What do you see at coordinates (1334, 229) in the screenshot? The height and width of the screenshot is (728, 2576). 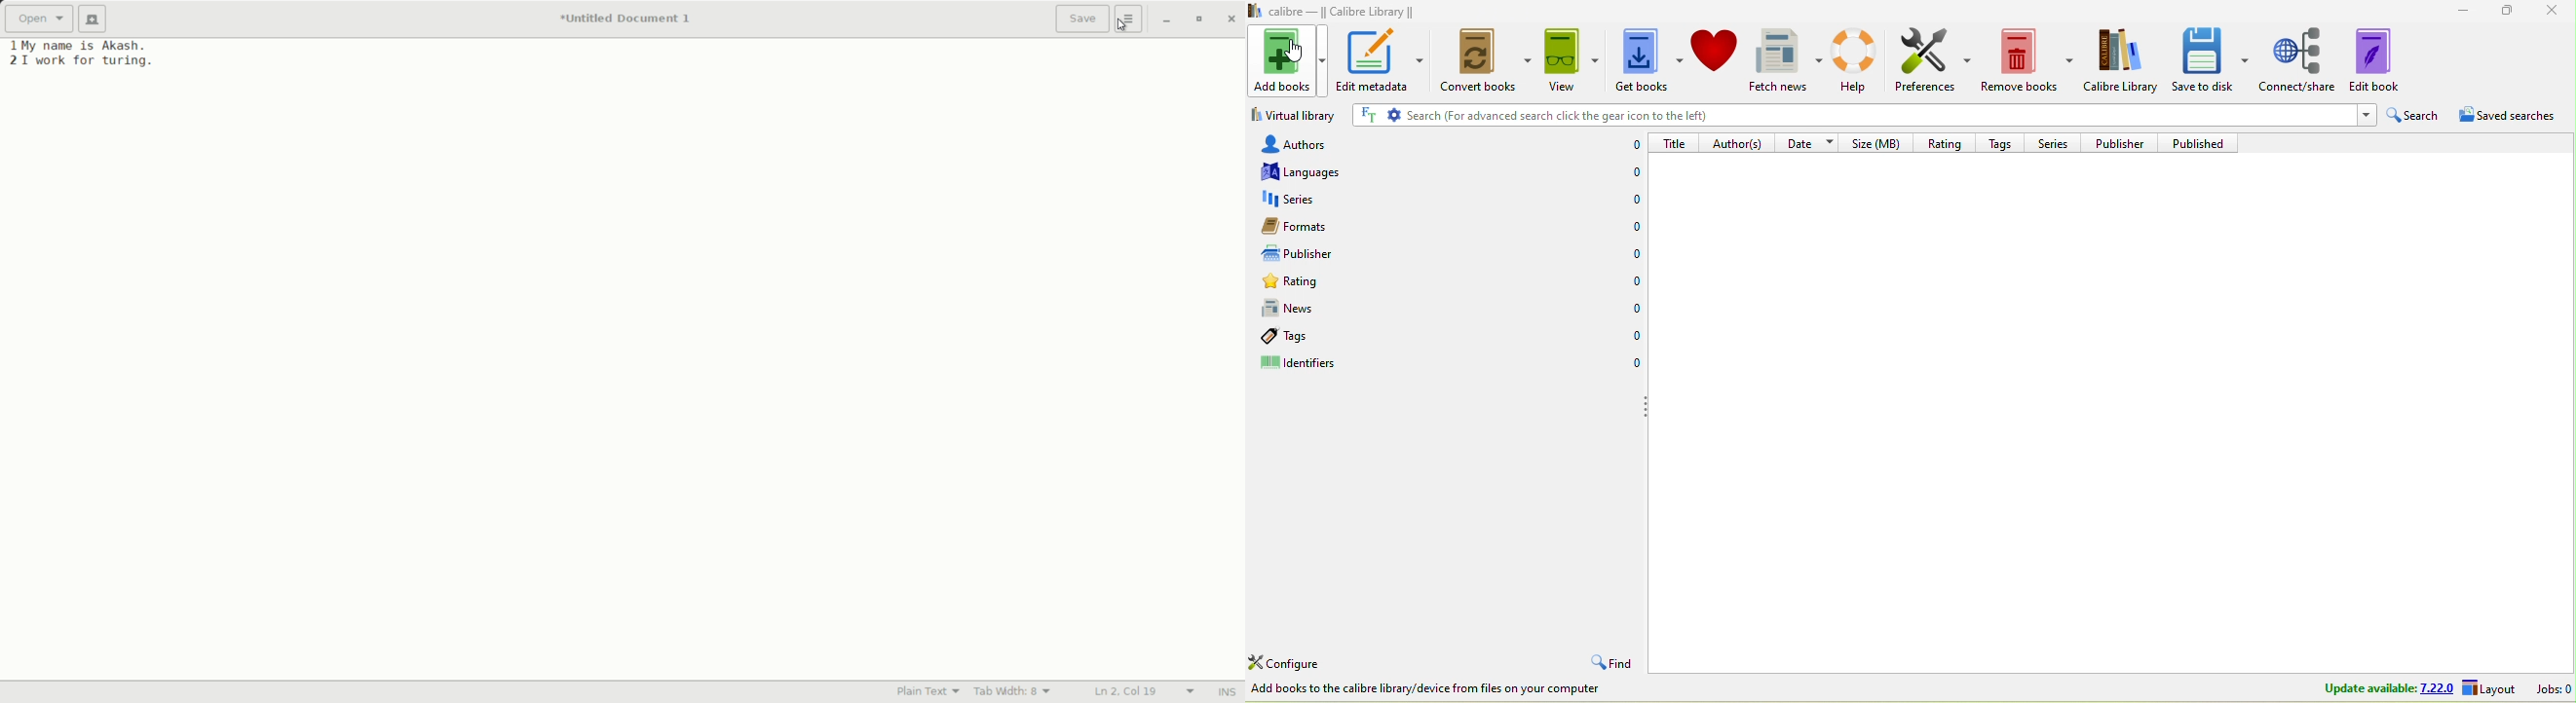 I see `formats` at bounding box center [1334, 229].